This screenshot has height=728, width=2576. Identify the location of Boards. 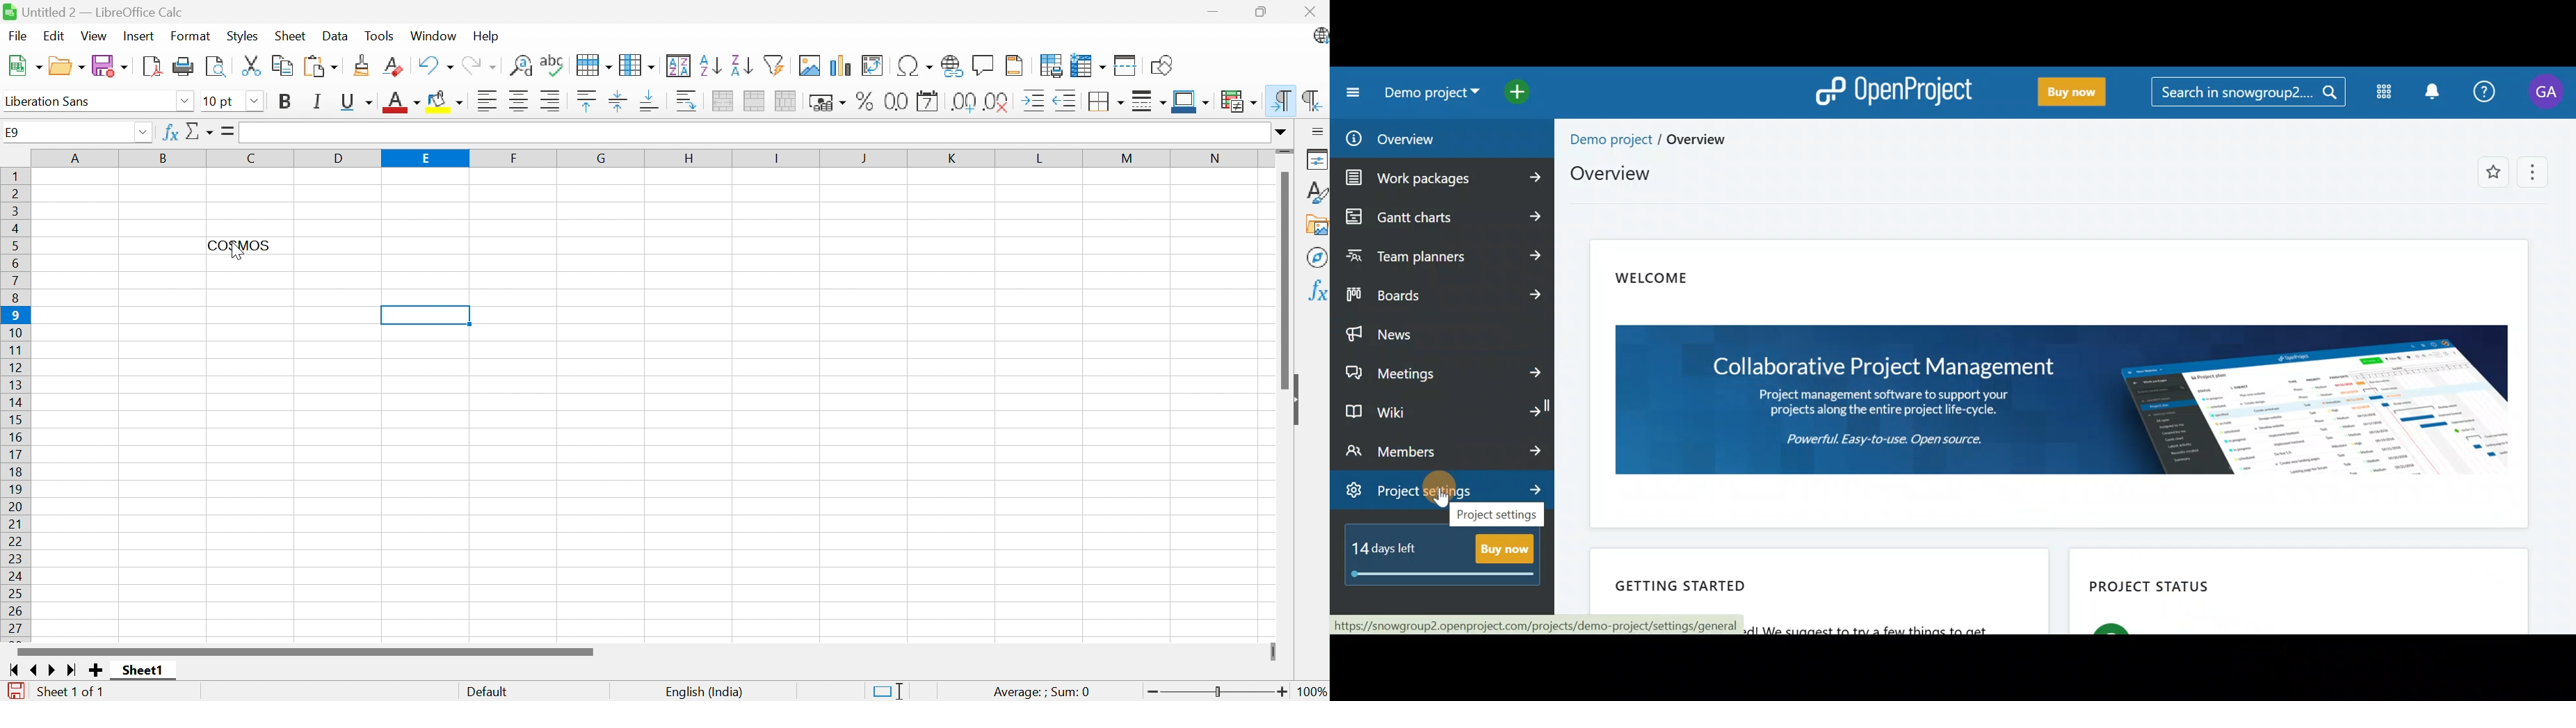
(1442, 296).